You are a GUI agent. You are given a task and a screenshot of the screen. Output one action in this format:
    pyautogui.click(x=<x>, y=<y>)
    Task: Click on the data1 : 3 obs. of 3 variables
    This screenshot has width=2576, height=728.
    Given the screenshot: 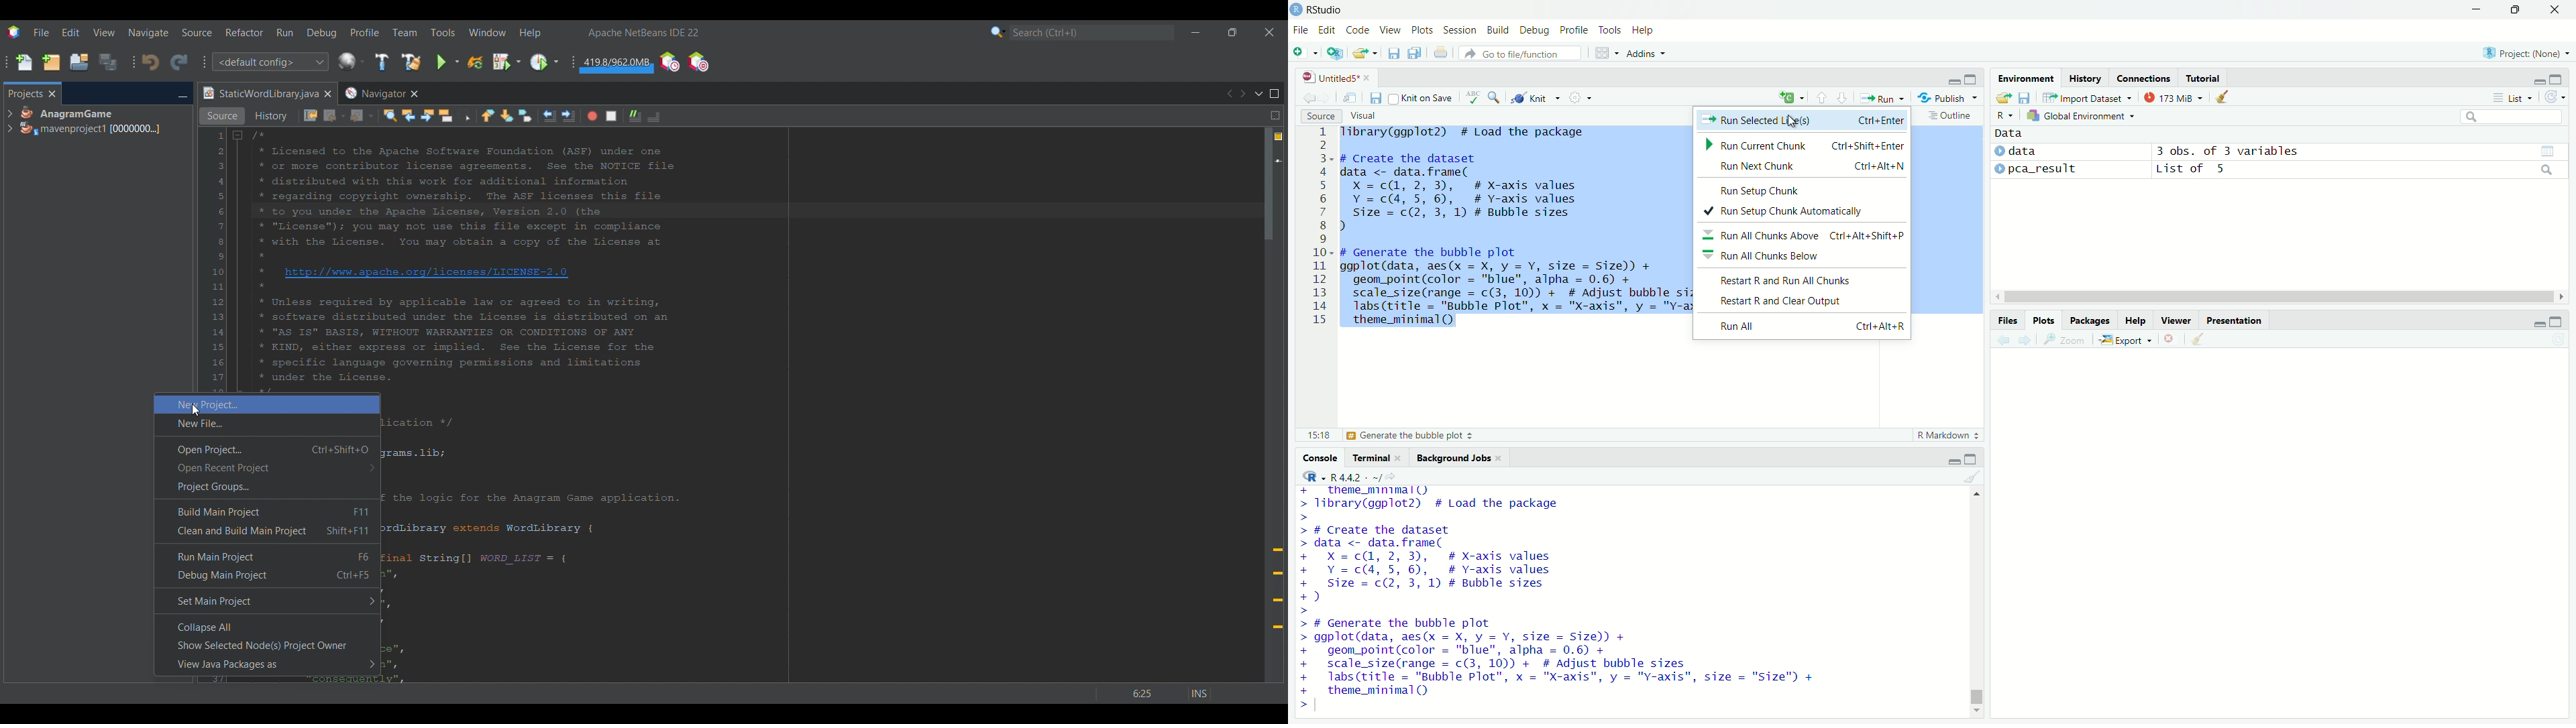 What is the action you would take?
    pyautogui.click(x=2360, y=152)
    